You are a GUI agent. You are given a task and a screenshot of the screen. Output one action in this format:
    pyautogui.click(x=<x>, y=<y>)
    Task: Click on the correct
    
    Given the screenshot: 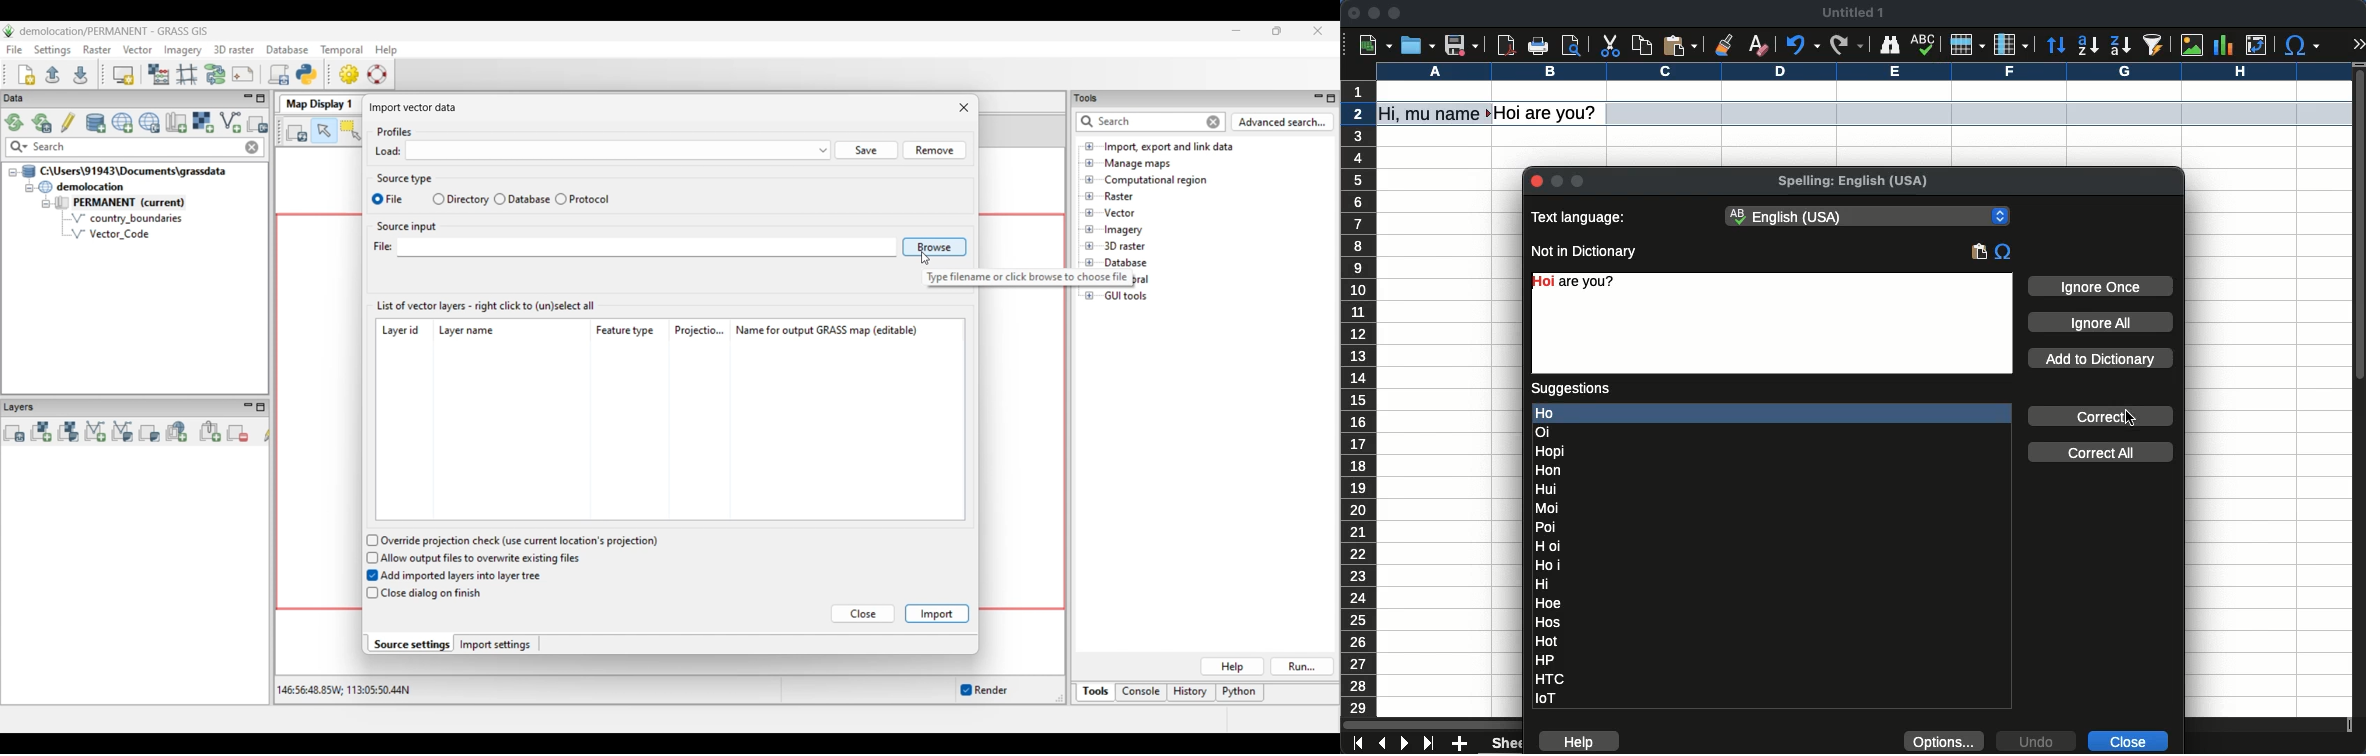 What is the action you would take?
    pyautogui.click(x=2099, y=416)
    